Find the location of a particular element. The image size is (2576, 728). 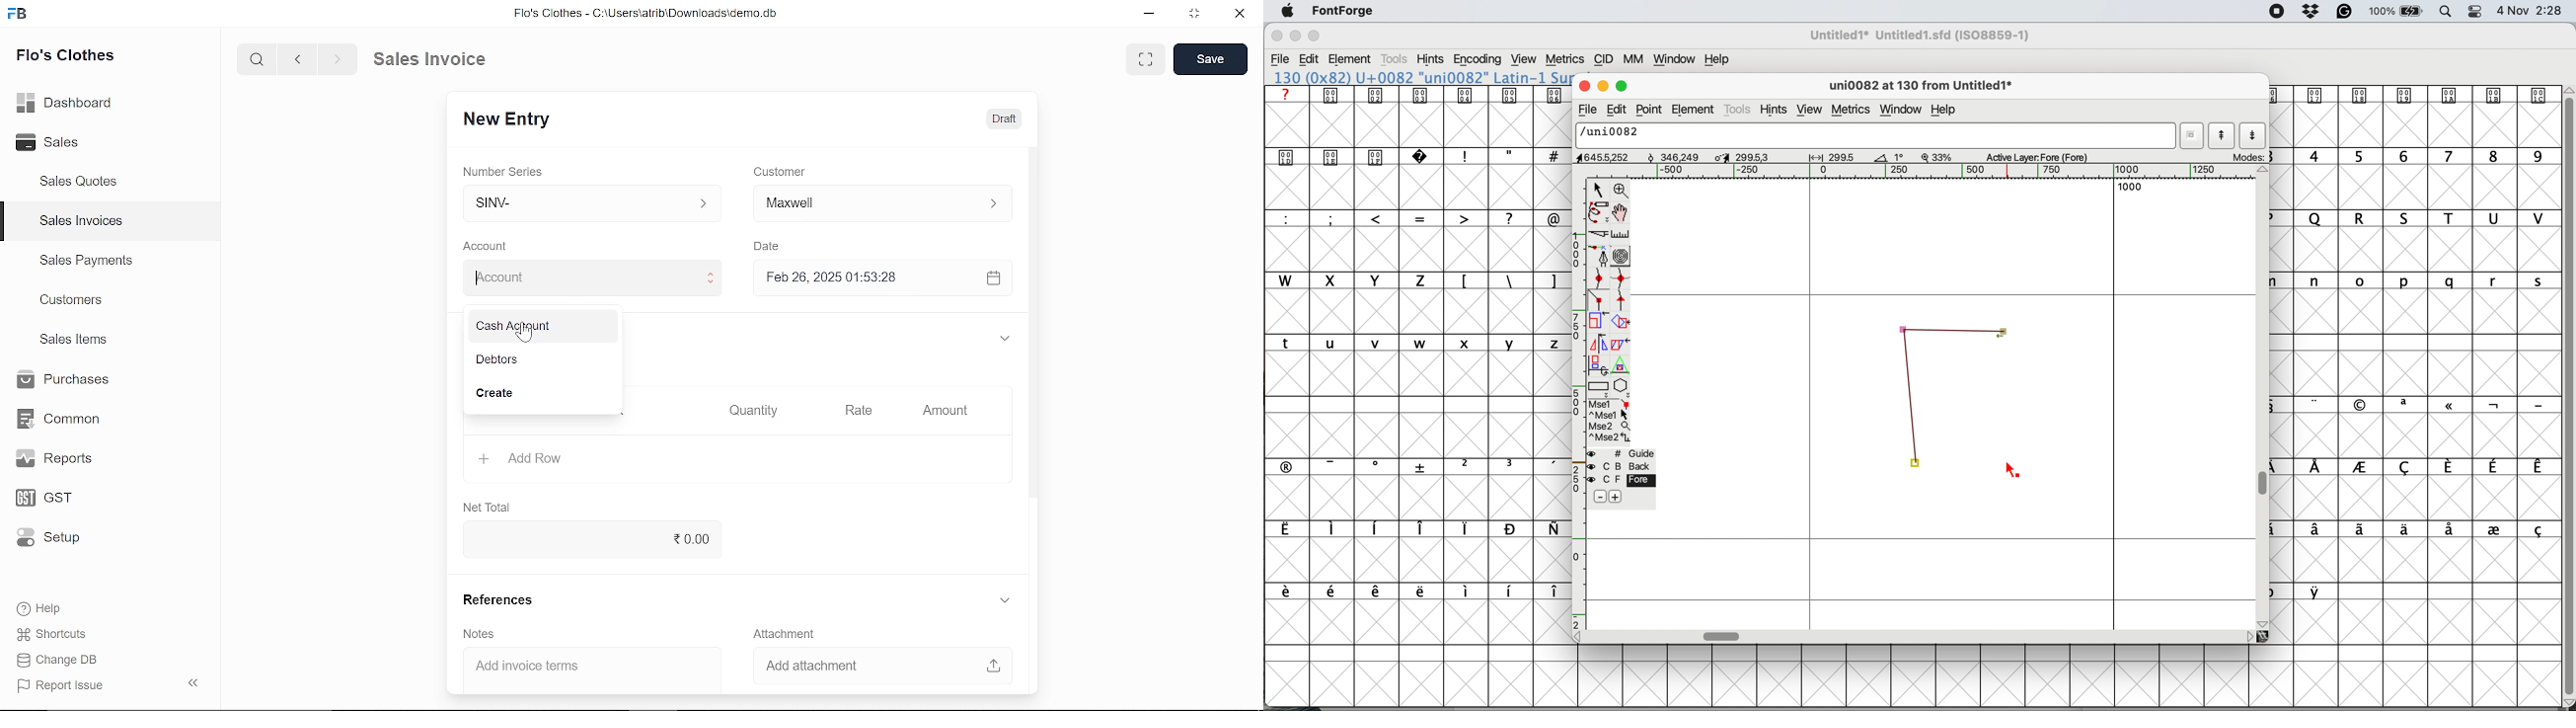

Sales Invoices is located at coordinates (88, 223).